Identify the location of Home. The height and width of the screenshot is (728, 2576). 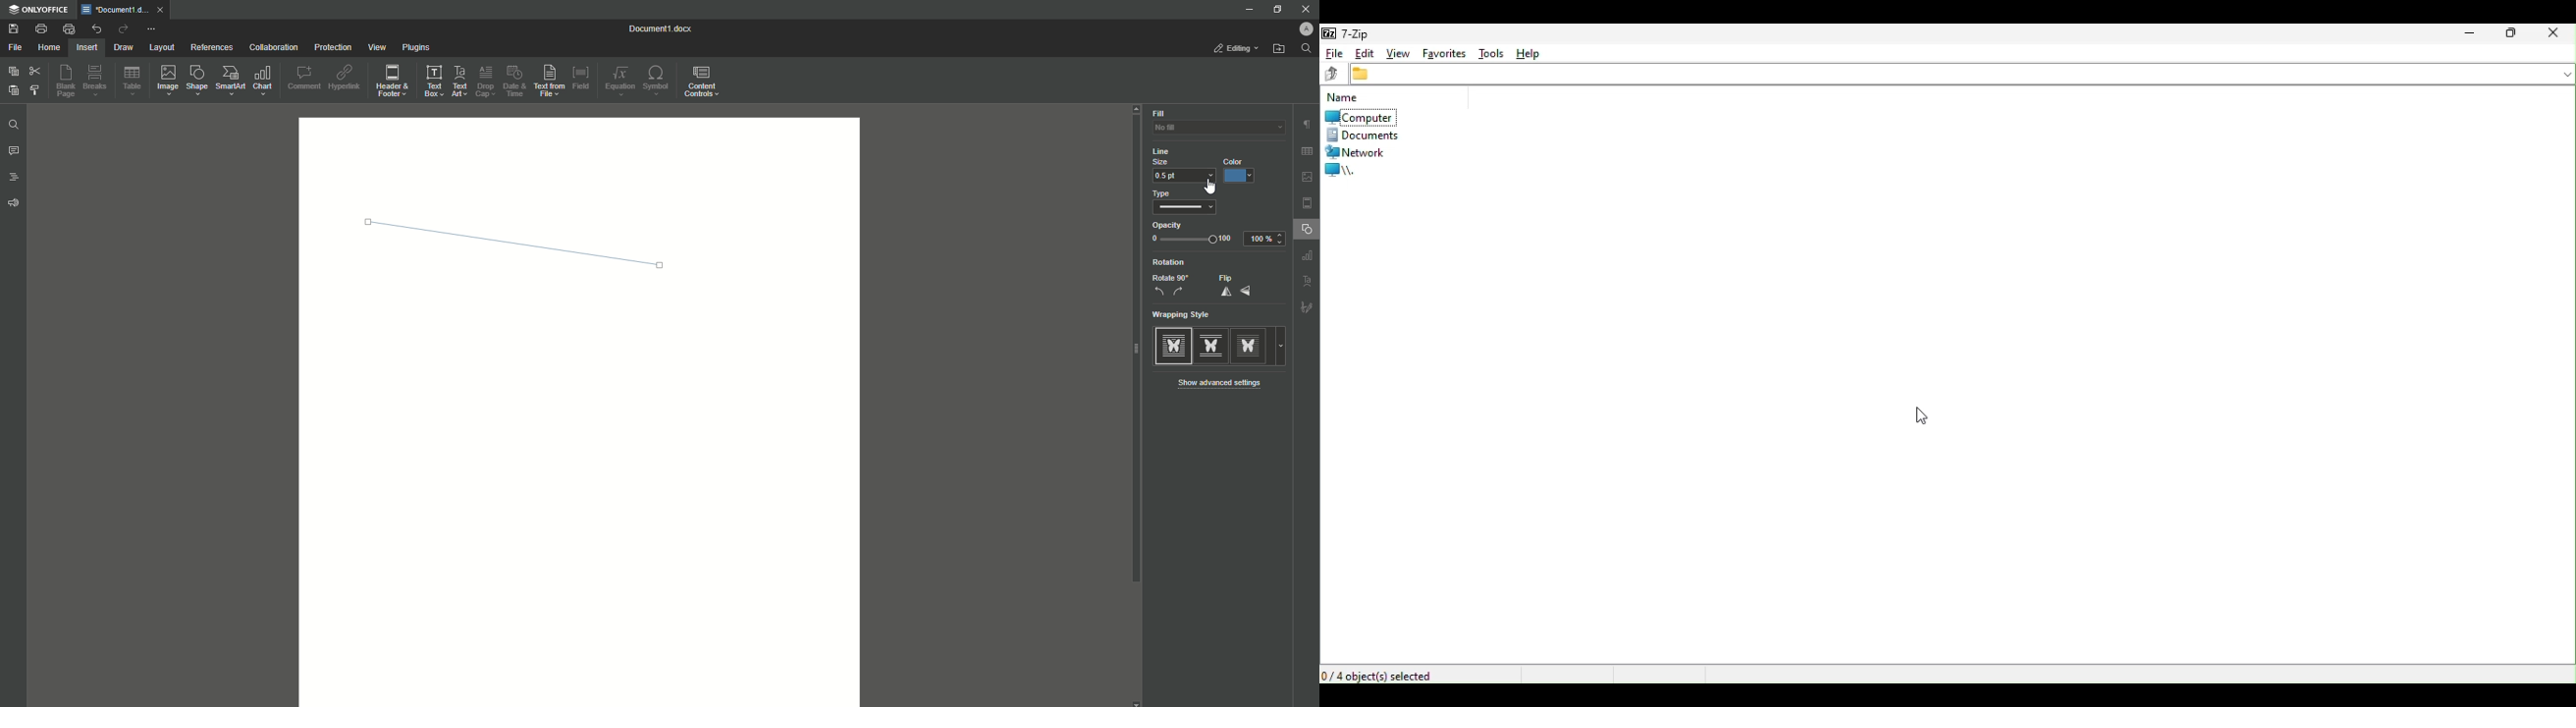
(49, 48).